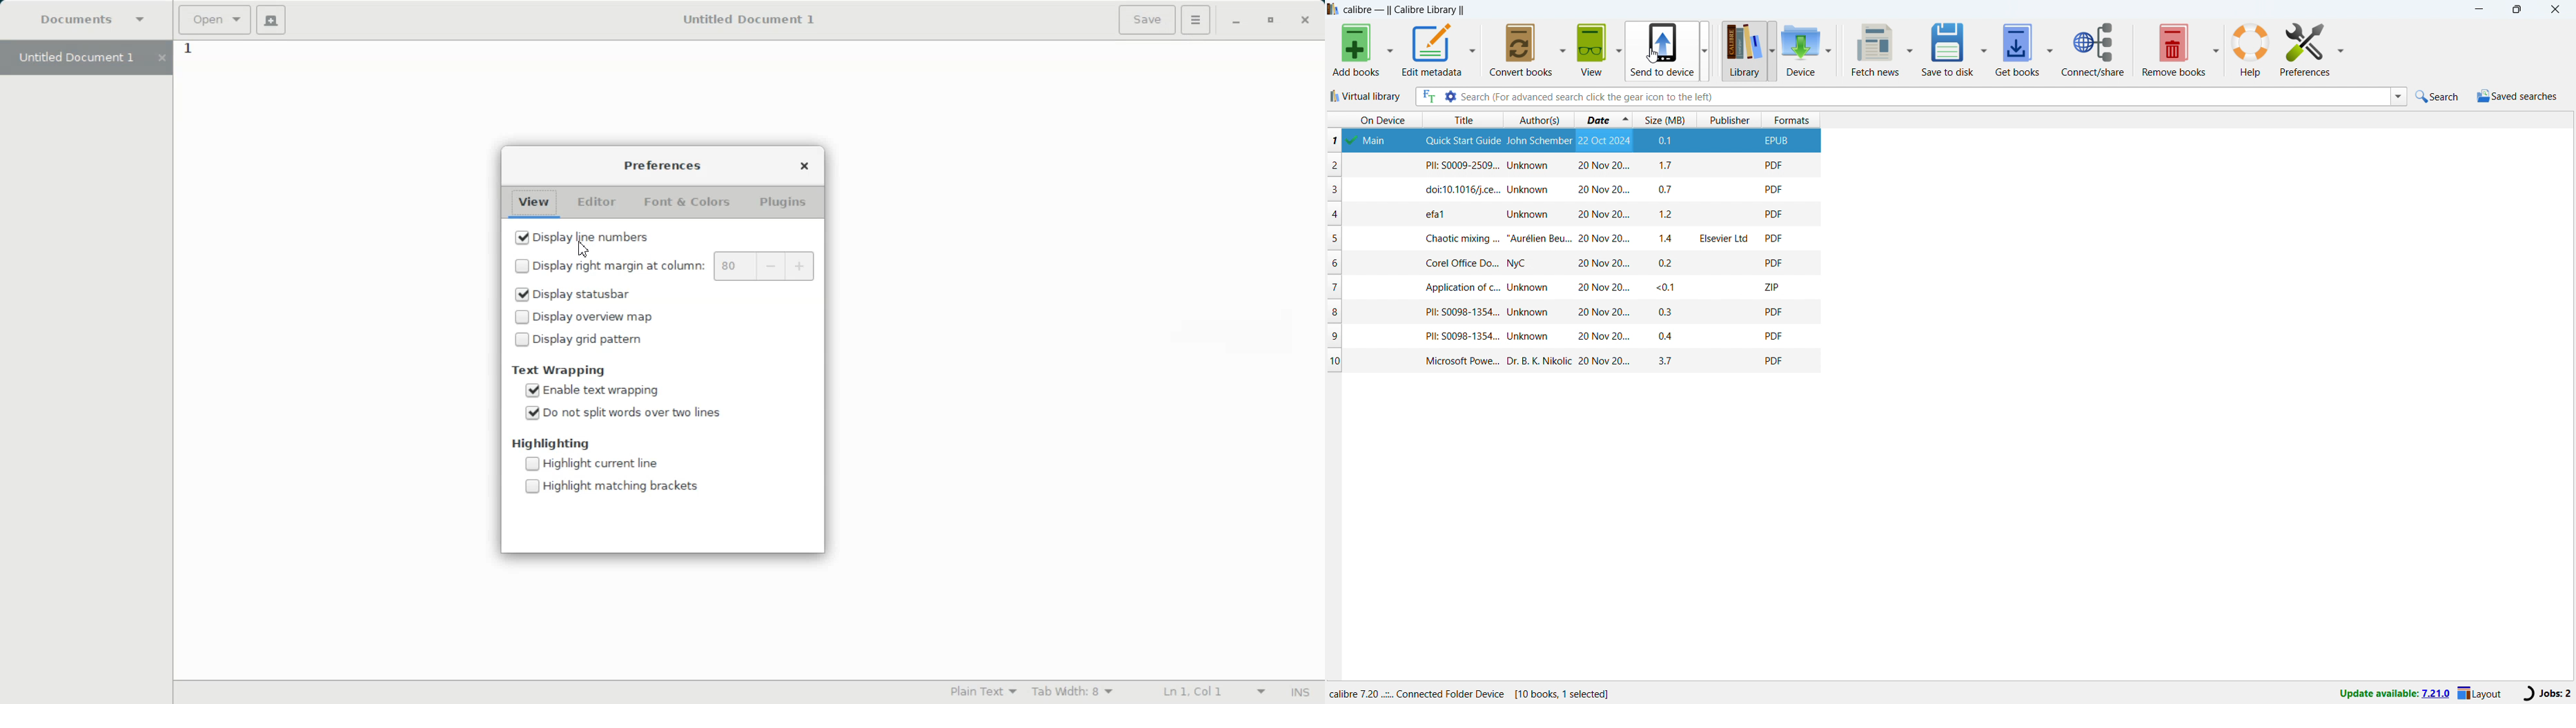  I want to click on on device, so click(1372, 119).